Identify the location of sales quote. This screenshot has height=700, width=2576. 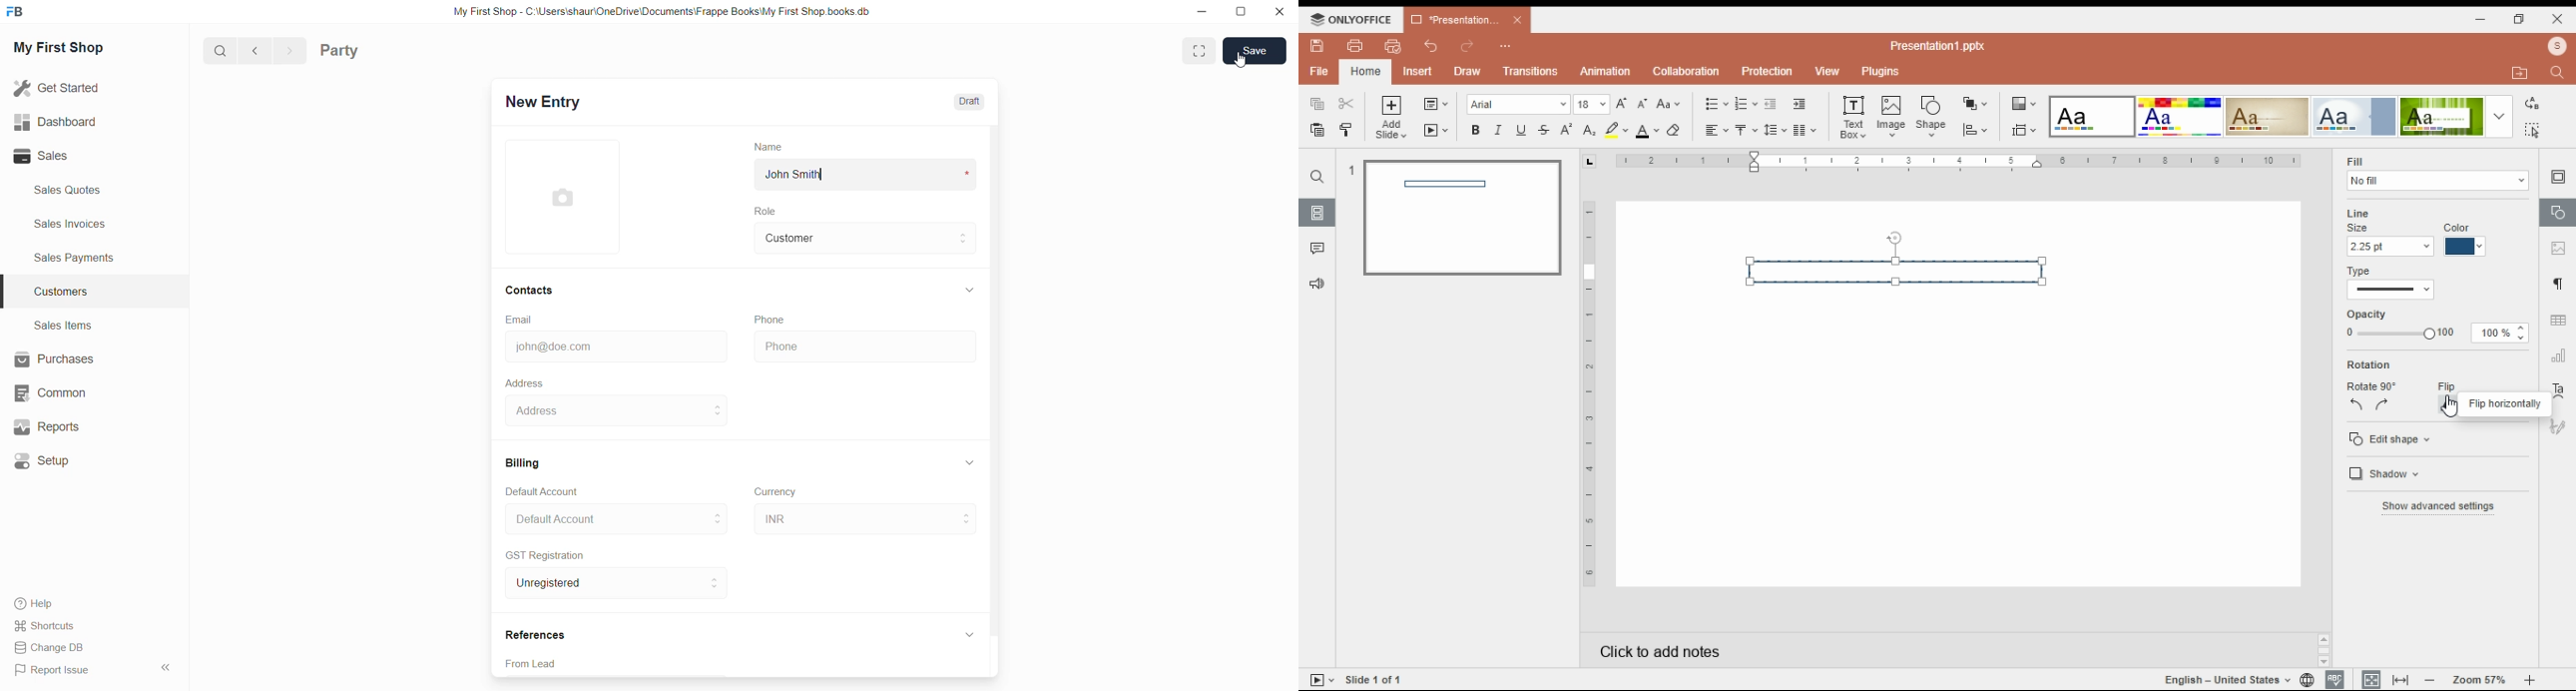
(75, 190).